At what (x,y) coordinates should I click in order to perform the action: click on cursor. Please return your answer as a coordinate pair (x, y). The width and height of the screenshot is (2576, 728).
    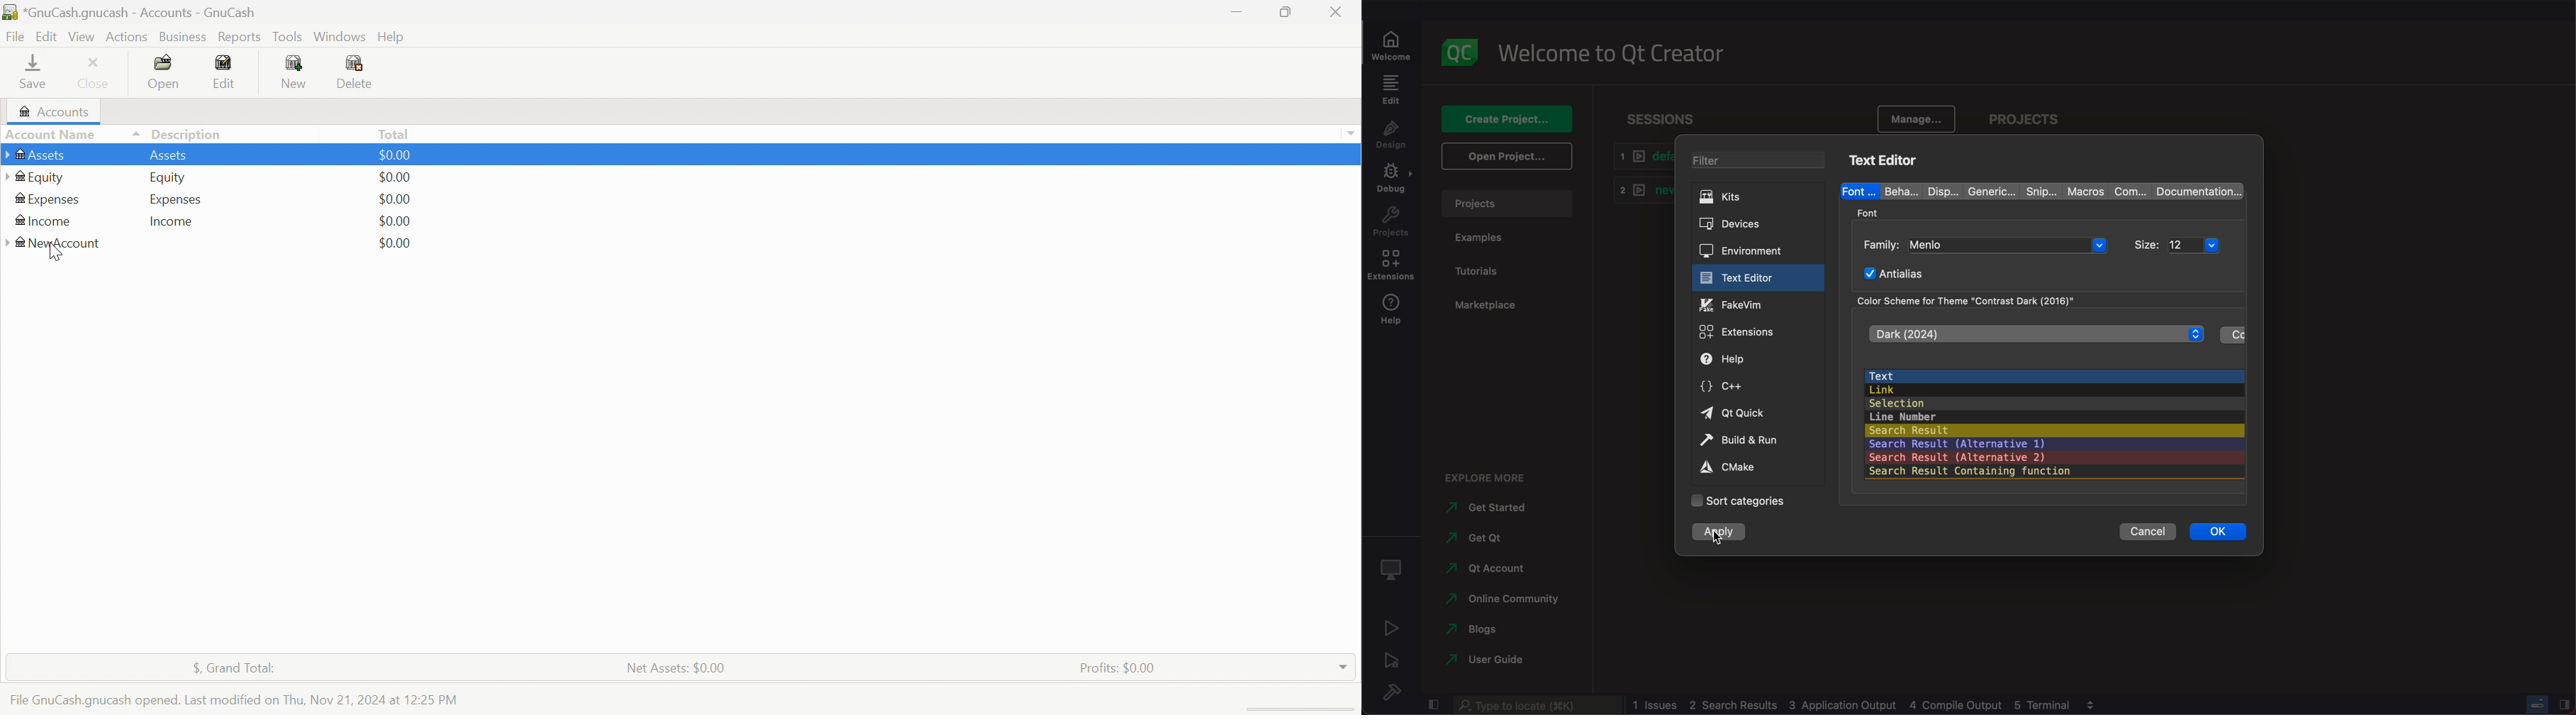
    Looking at the image, I should click on (54, 255).